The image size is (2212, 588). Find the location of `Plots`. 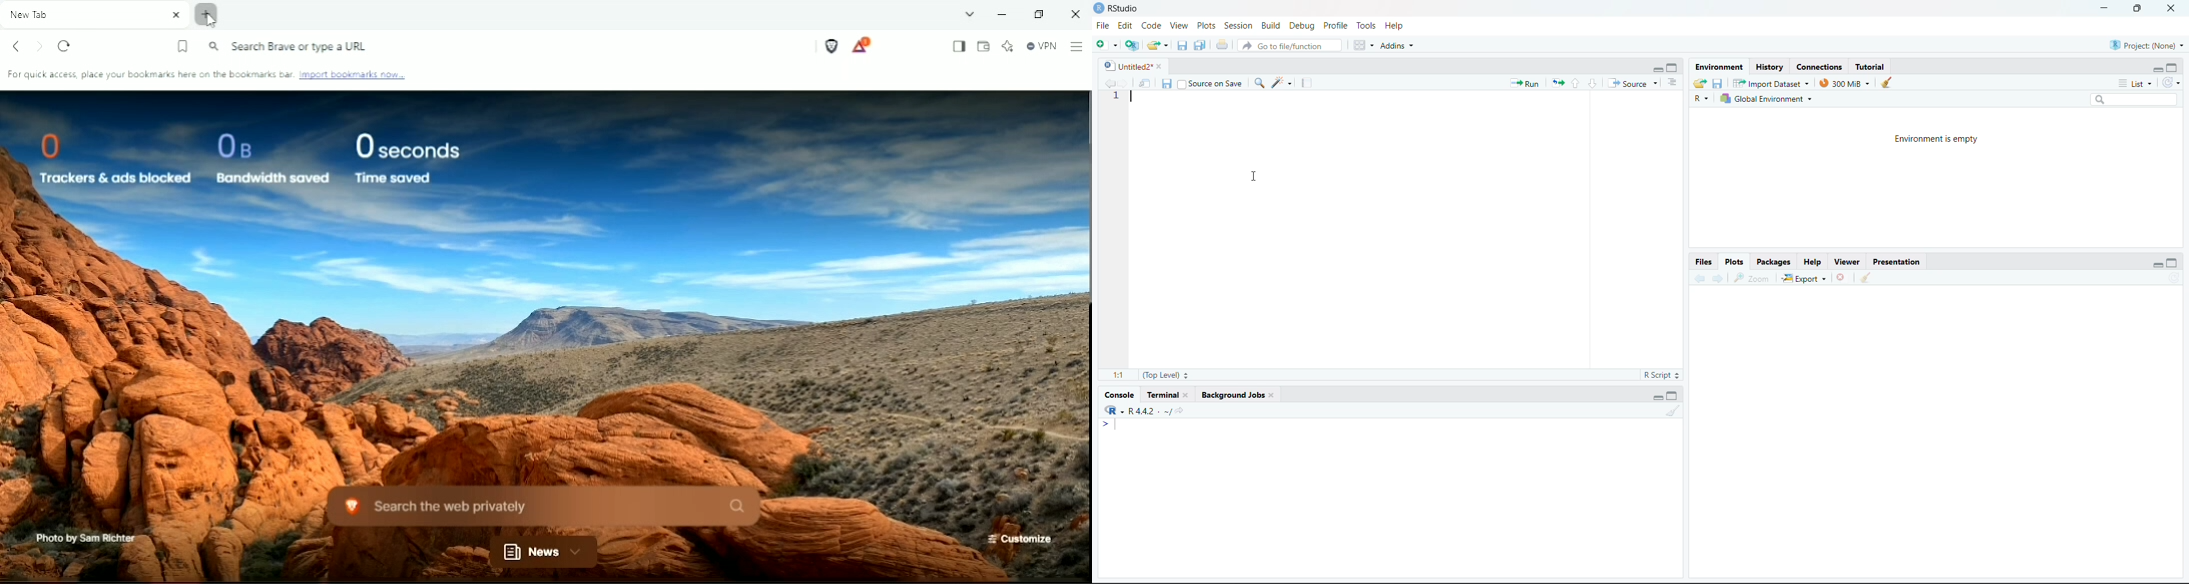

Plots is located at coordinates (1735, 262).